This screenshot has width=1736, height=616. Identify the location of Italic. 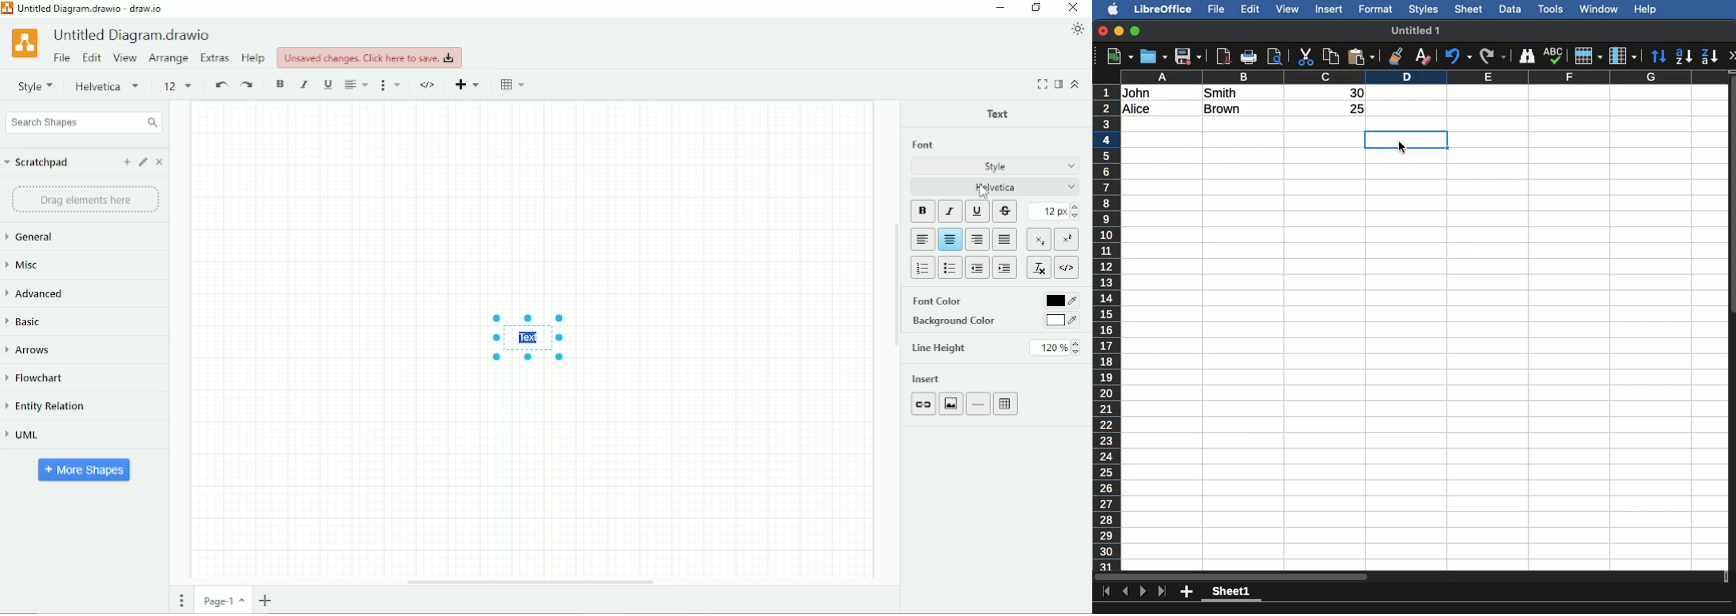
(950, 211).